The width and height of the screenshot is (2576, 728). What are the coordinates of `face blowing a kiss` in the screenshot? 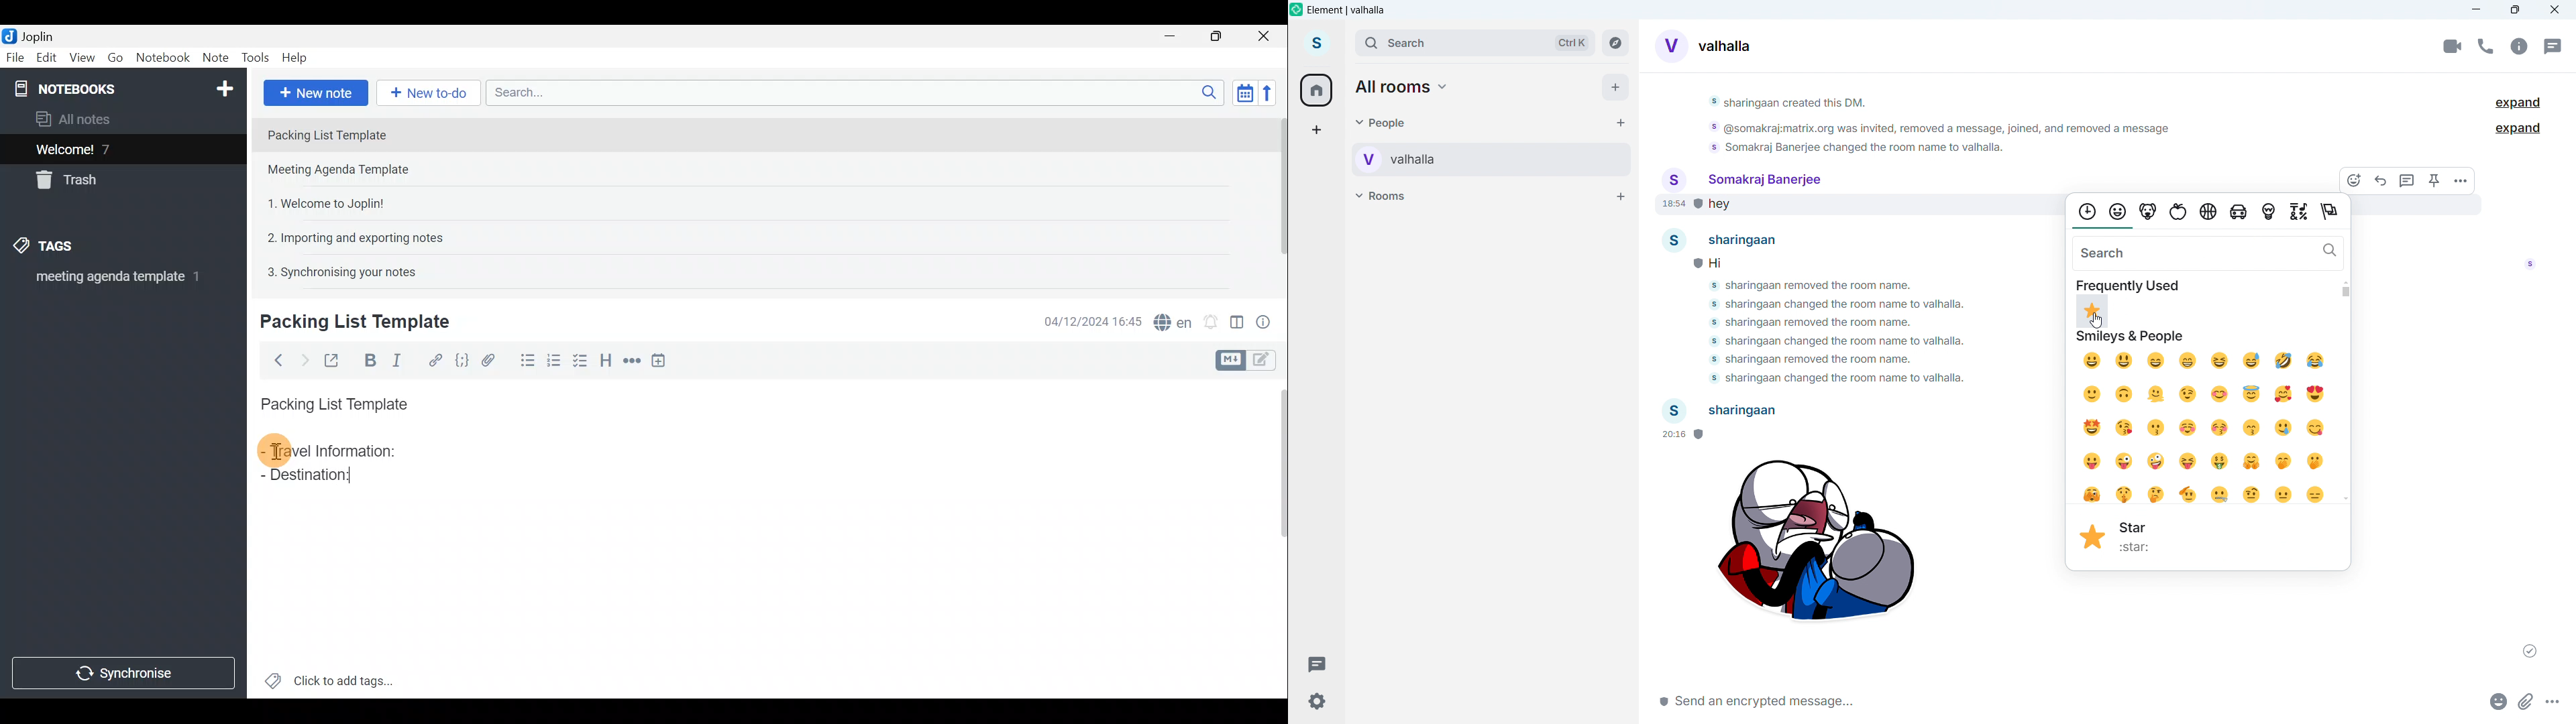 It's located at (2125, 429).